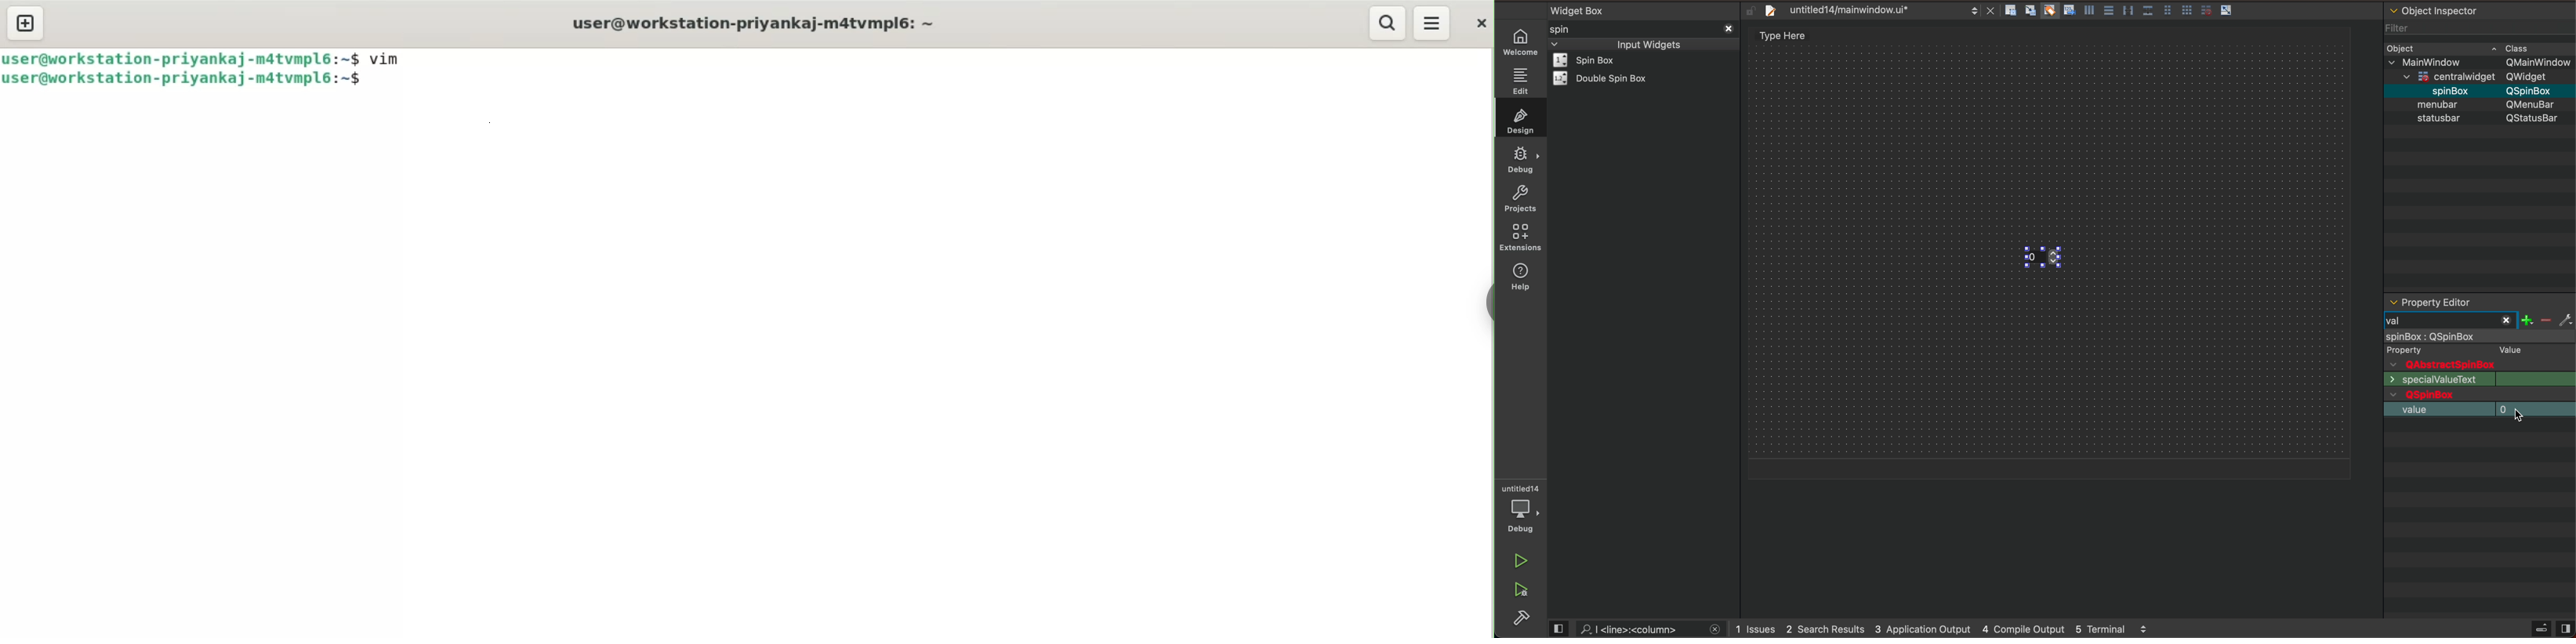 Image resolution: width=2576 pixels, height=644 pixels. Describe the element at coordinates (2404, 47) in the screenshot. I see `object` at that location.